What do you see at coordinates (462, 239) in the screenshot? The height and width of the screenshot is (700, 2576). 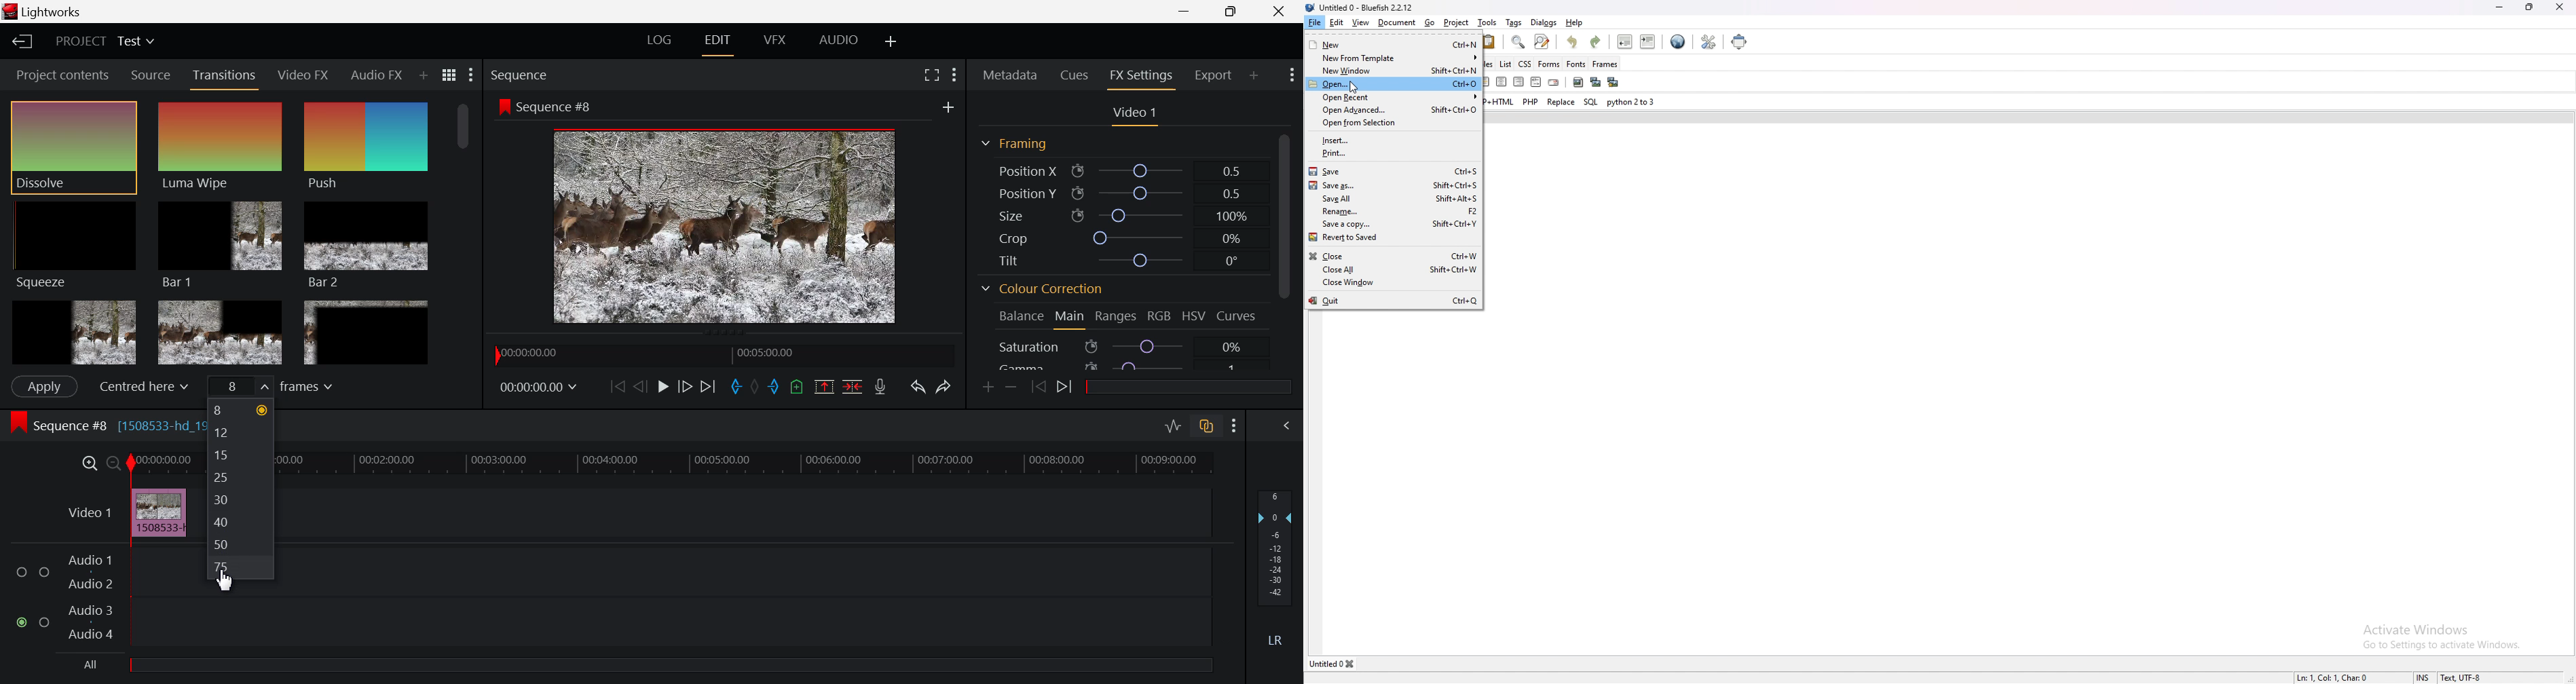 I see `Scroll Bar` at bounding box center [462, 239].